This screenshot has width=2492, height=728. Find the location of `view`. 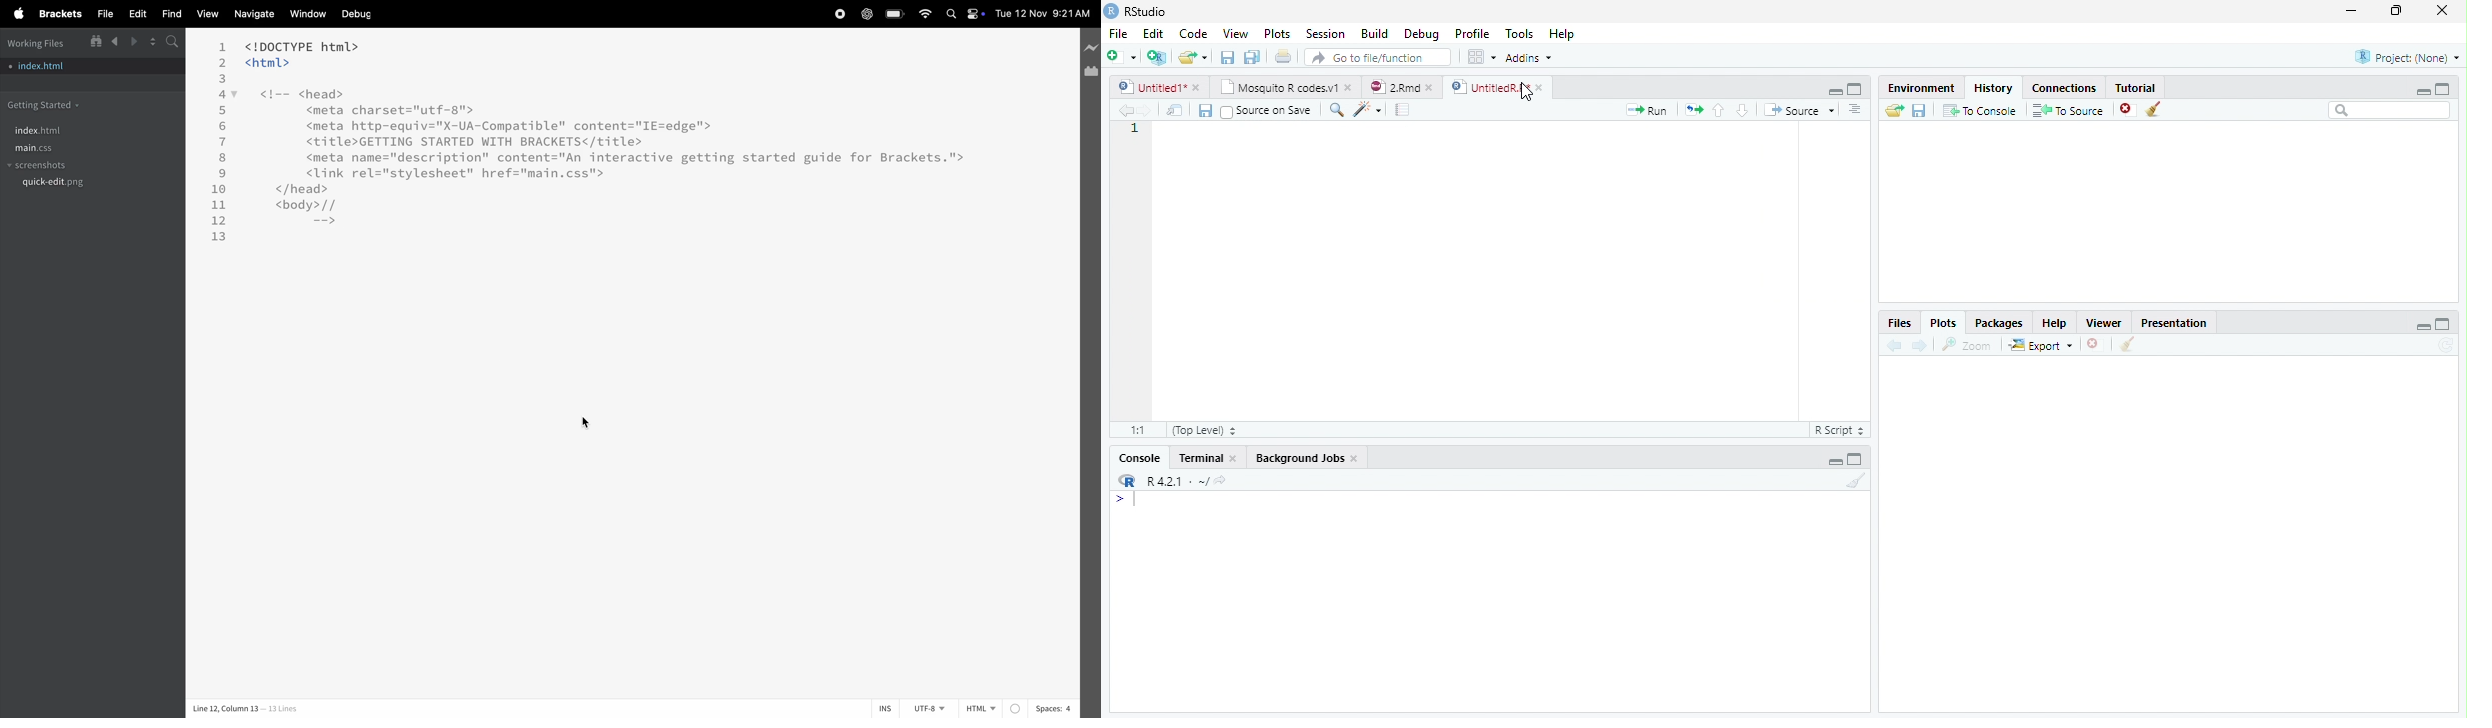

view is located at coordinates (205, 14).